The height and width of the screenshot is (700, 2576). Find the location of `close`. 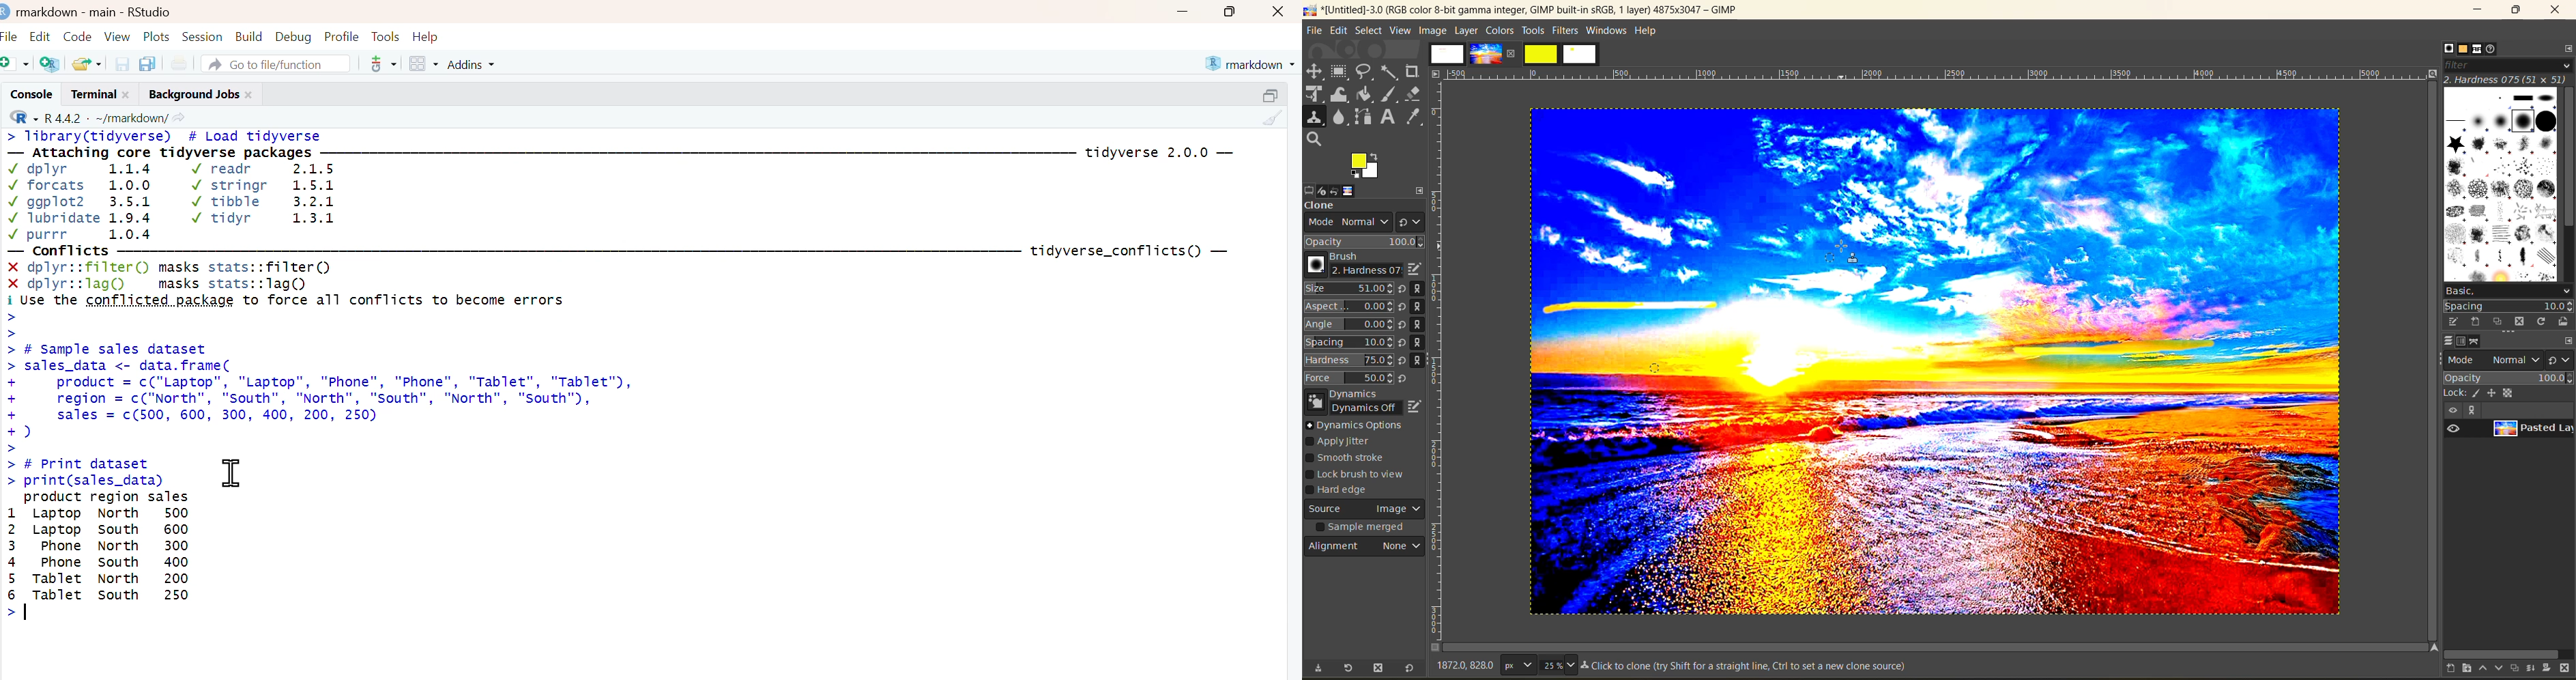

close is located at coordinates (1281, 11).